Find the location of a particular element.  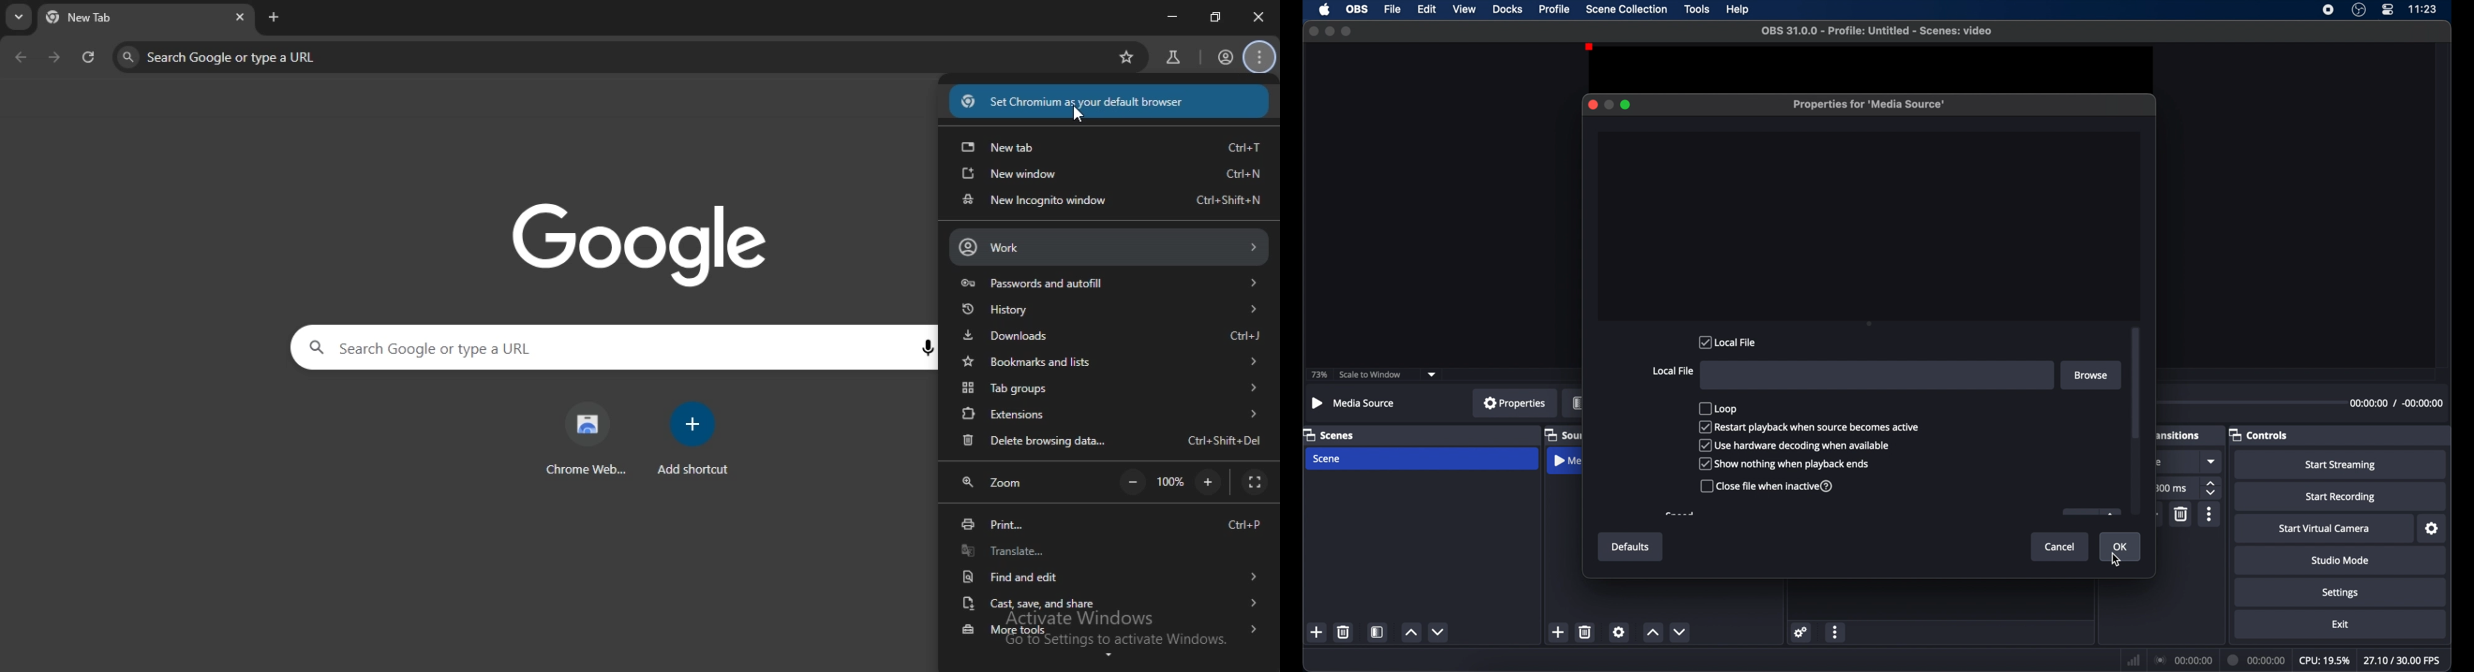

cursor is located at coordinates (2118, 560).